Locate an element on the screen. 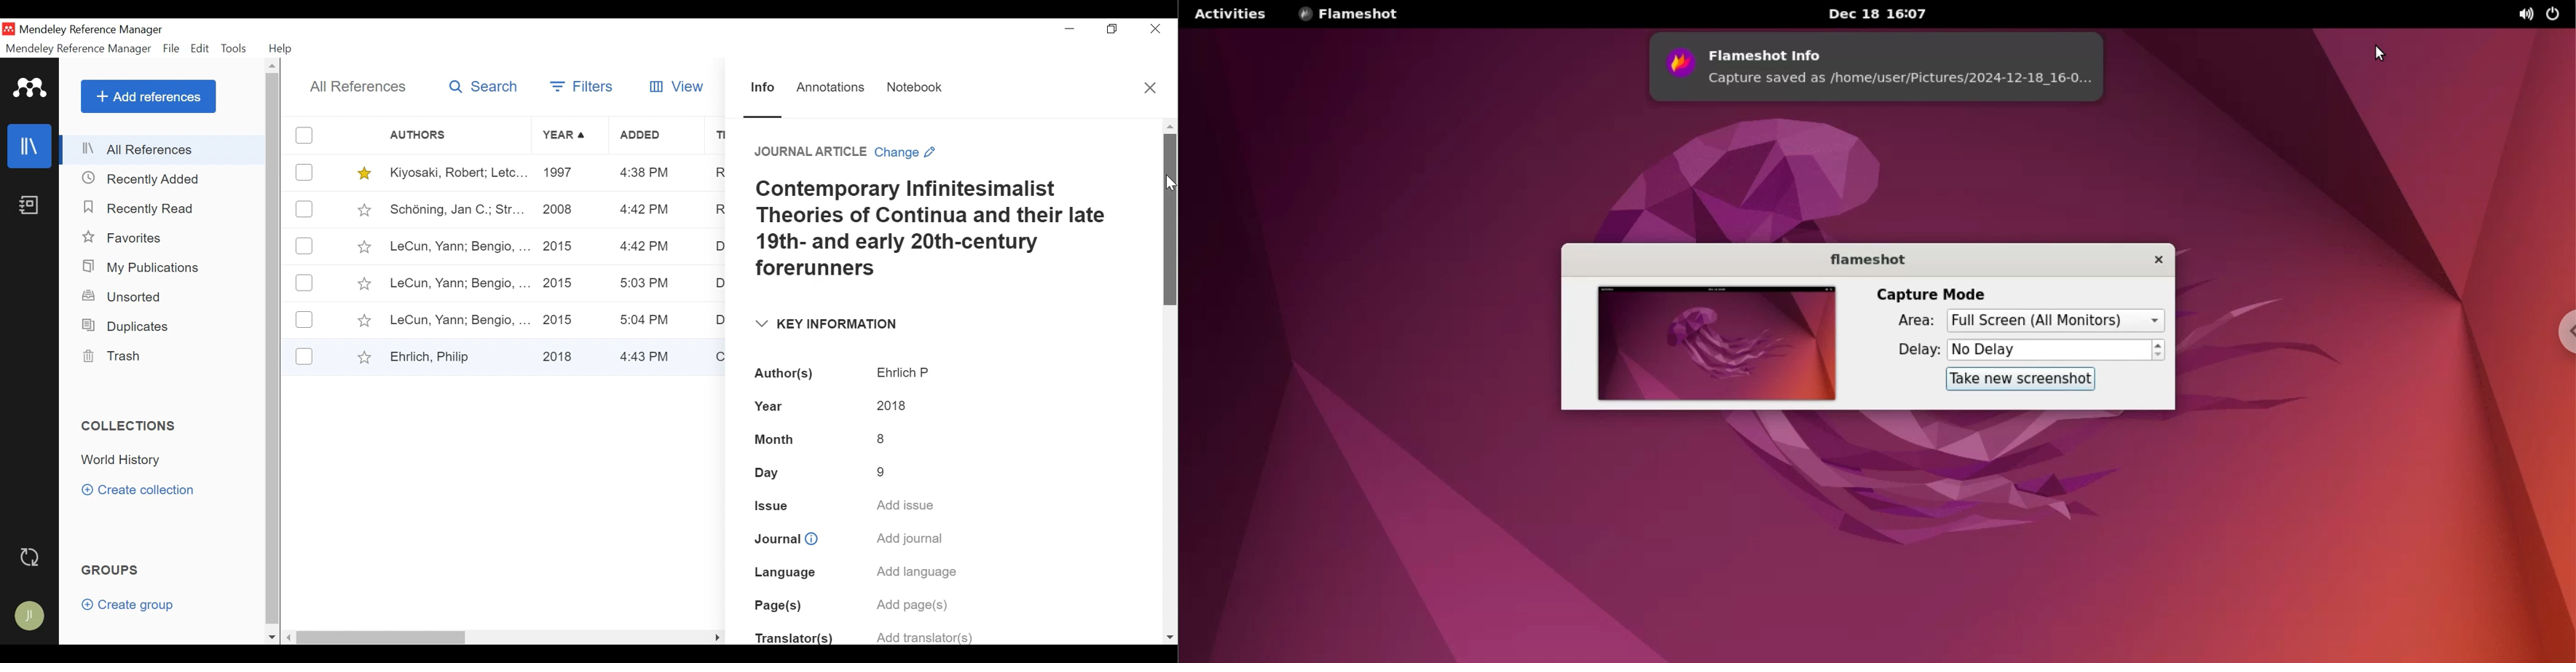 This screenshot has width=2576, height=672. (un)Select is located at coordinates (304, 210).